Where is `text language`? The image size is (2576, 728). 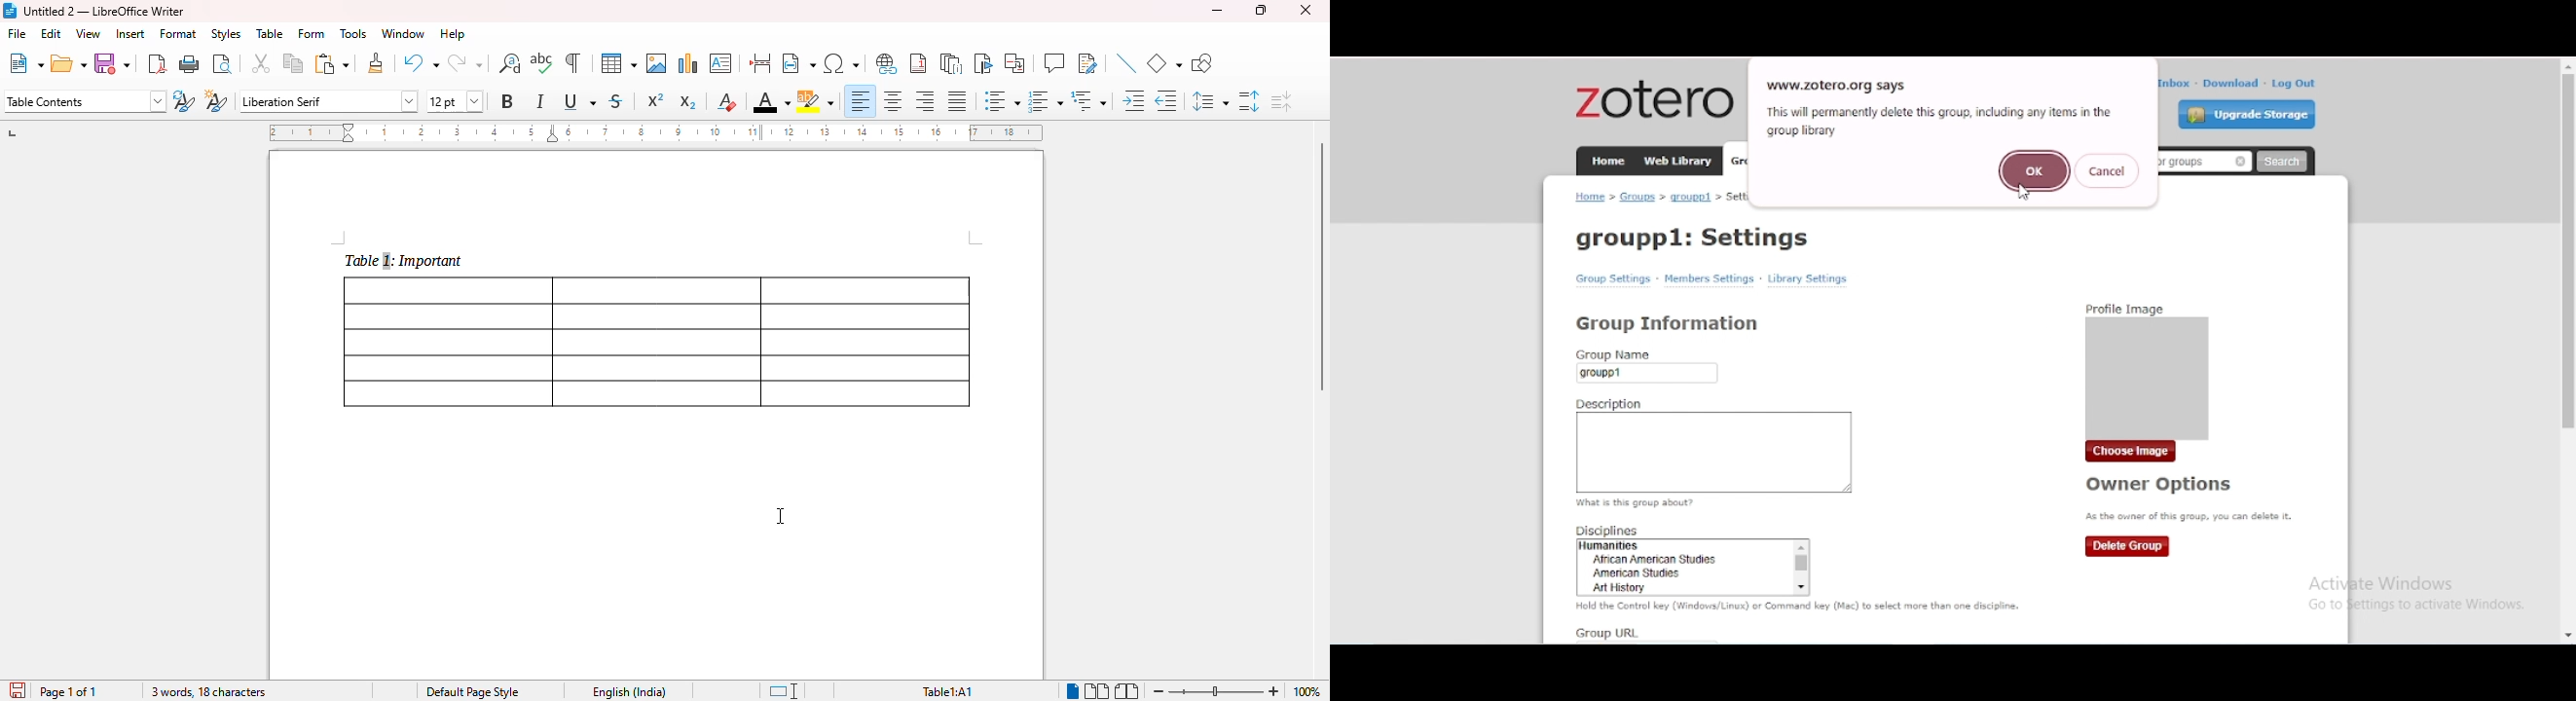 text language is located at coordinates (630, 692).